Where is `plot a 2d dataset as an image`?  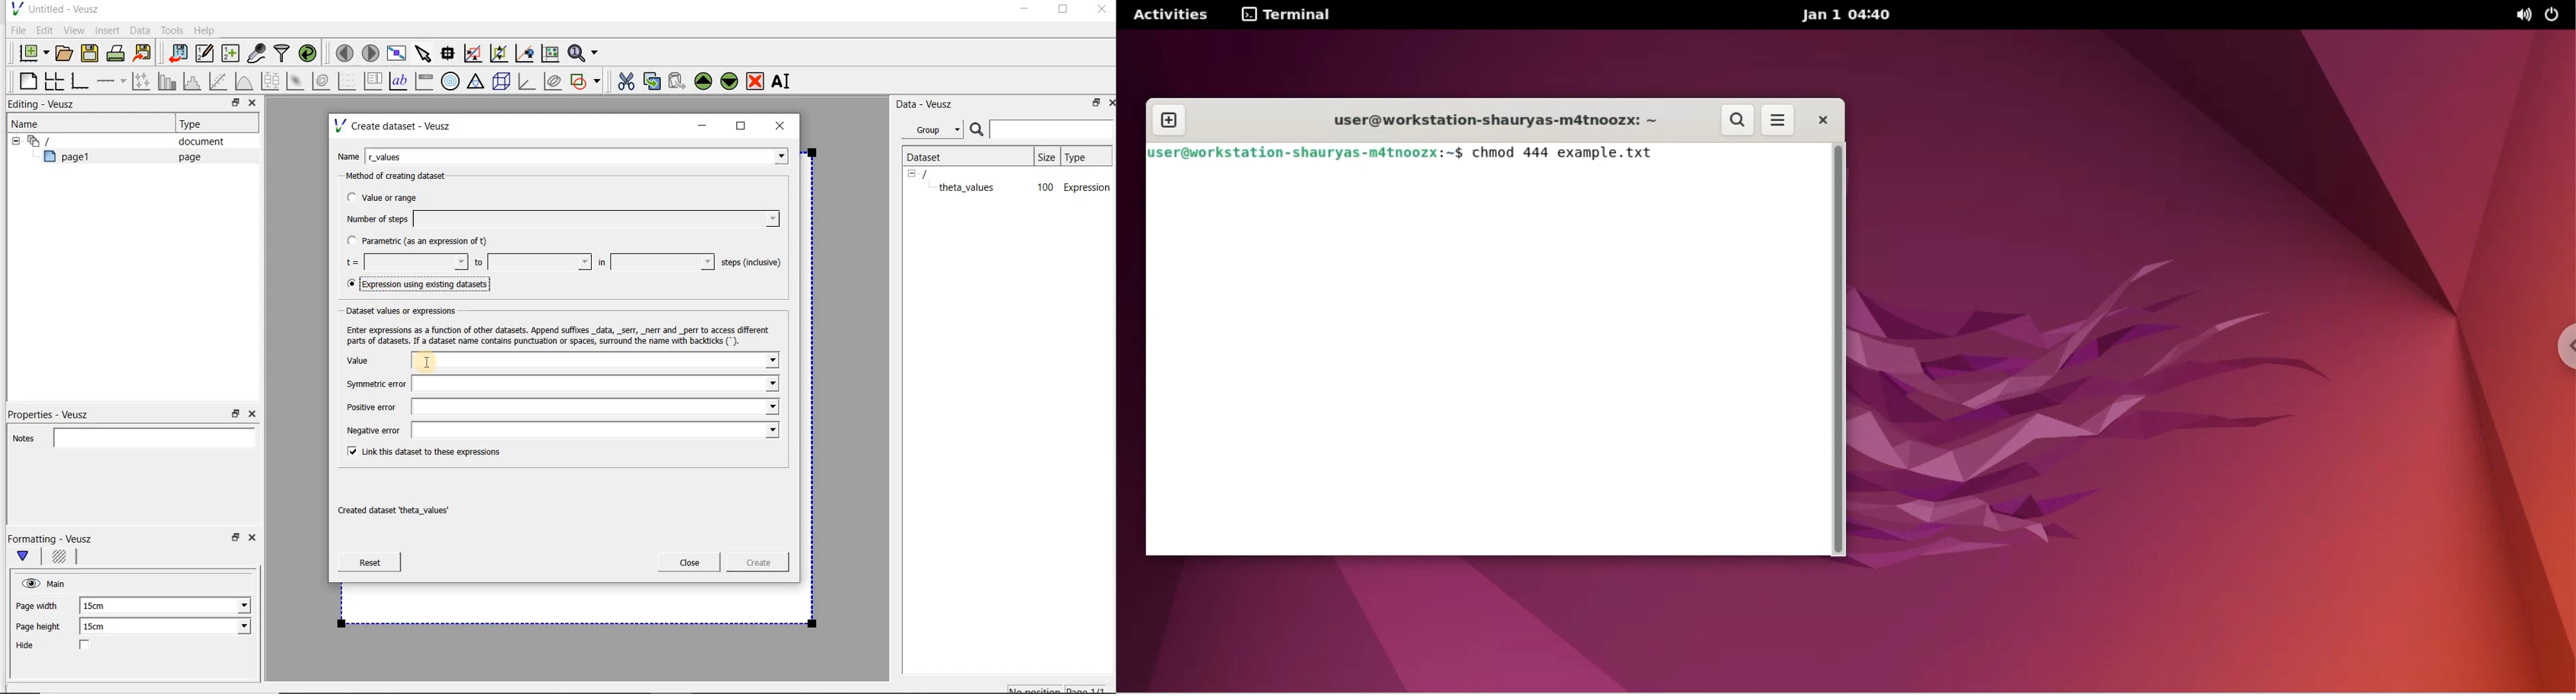
plot a 2d dataset as an image is located at coordinates (297, 82).